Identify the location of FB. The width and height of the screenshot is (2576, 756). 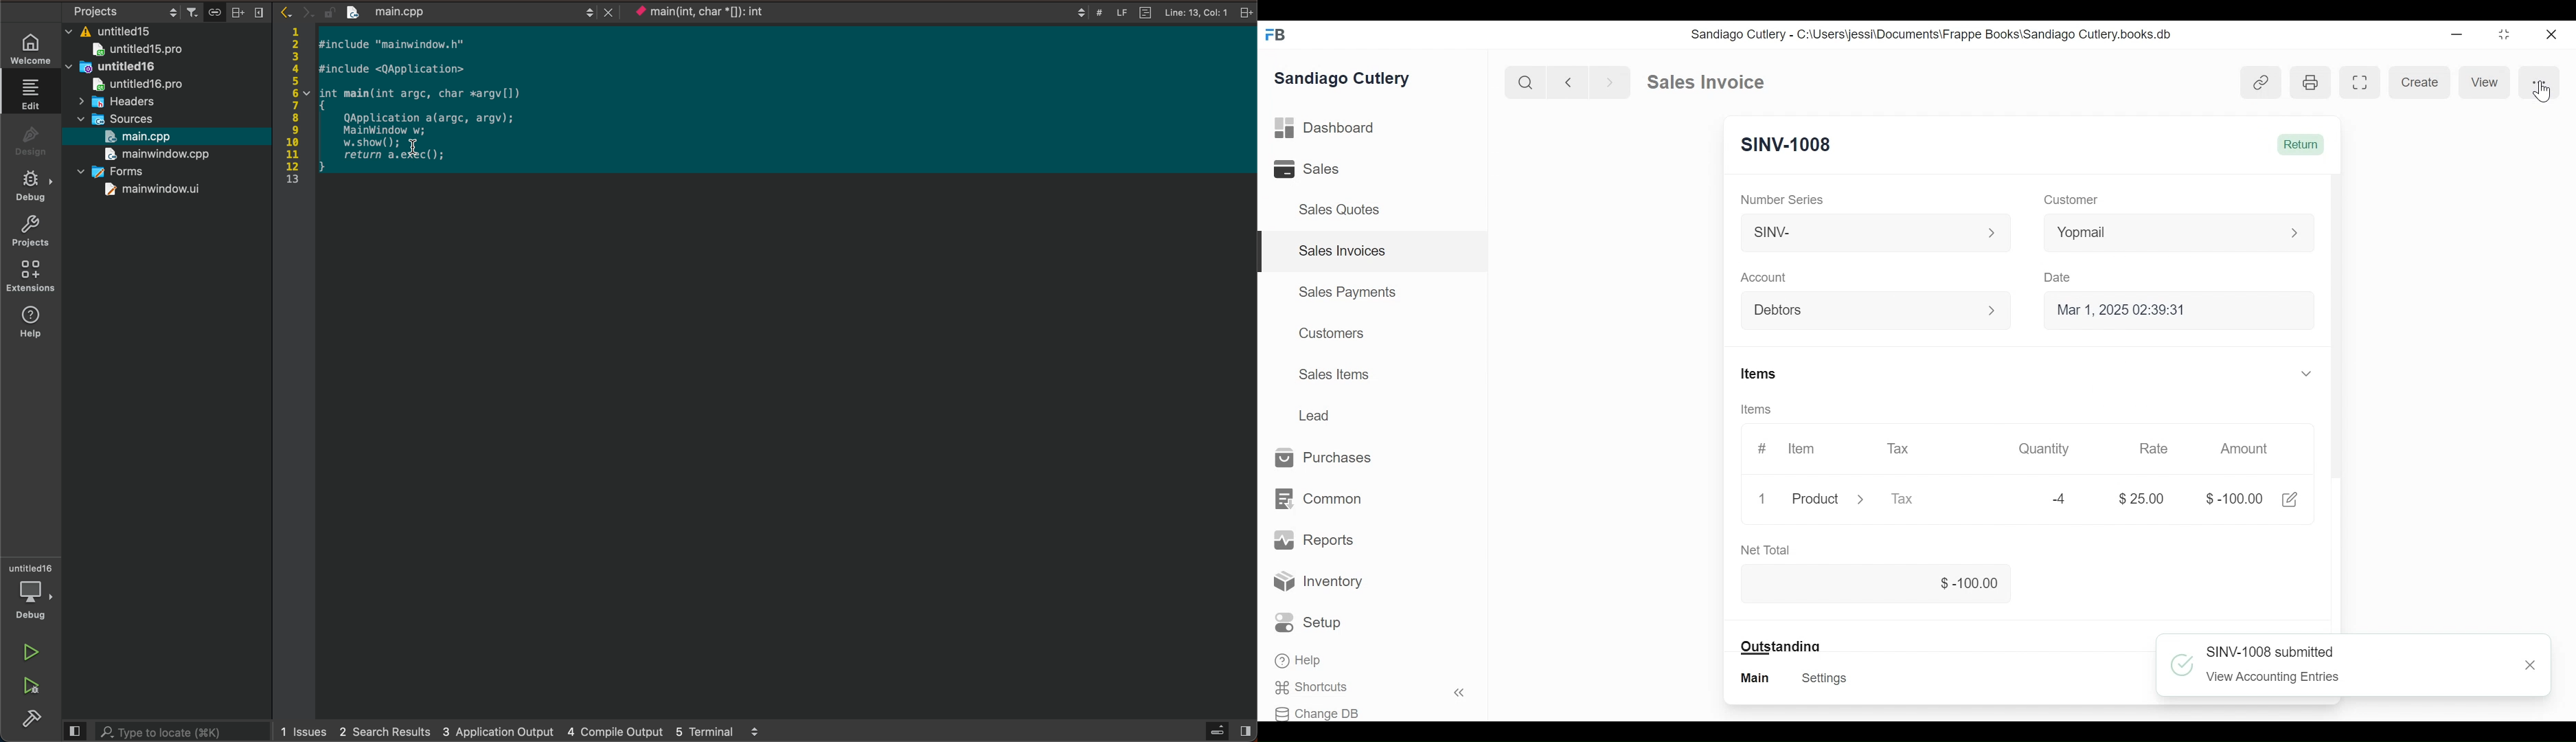
(1278, 35).